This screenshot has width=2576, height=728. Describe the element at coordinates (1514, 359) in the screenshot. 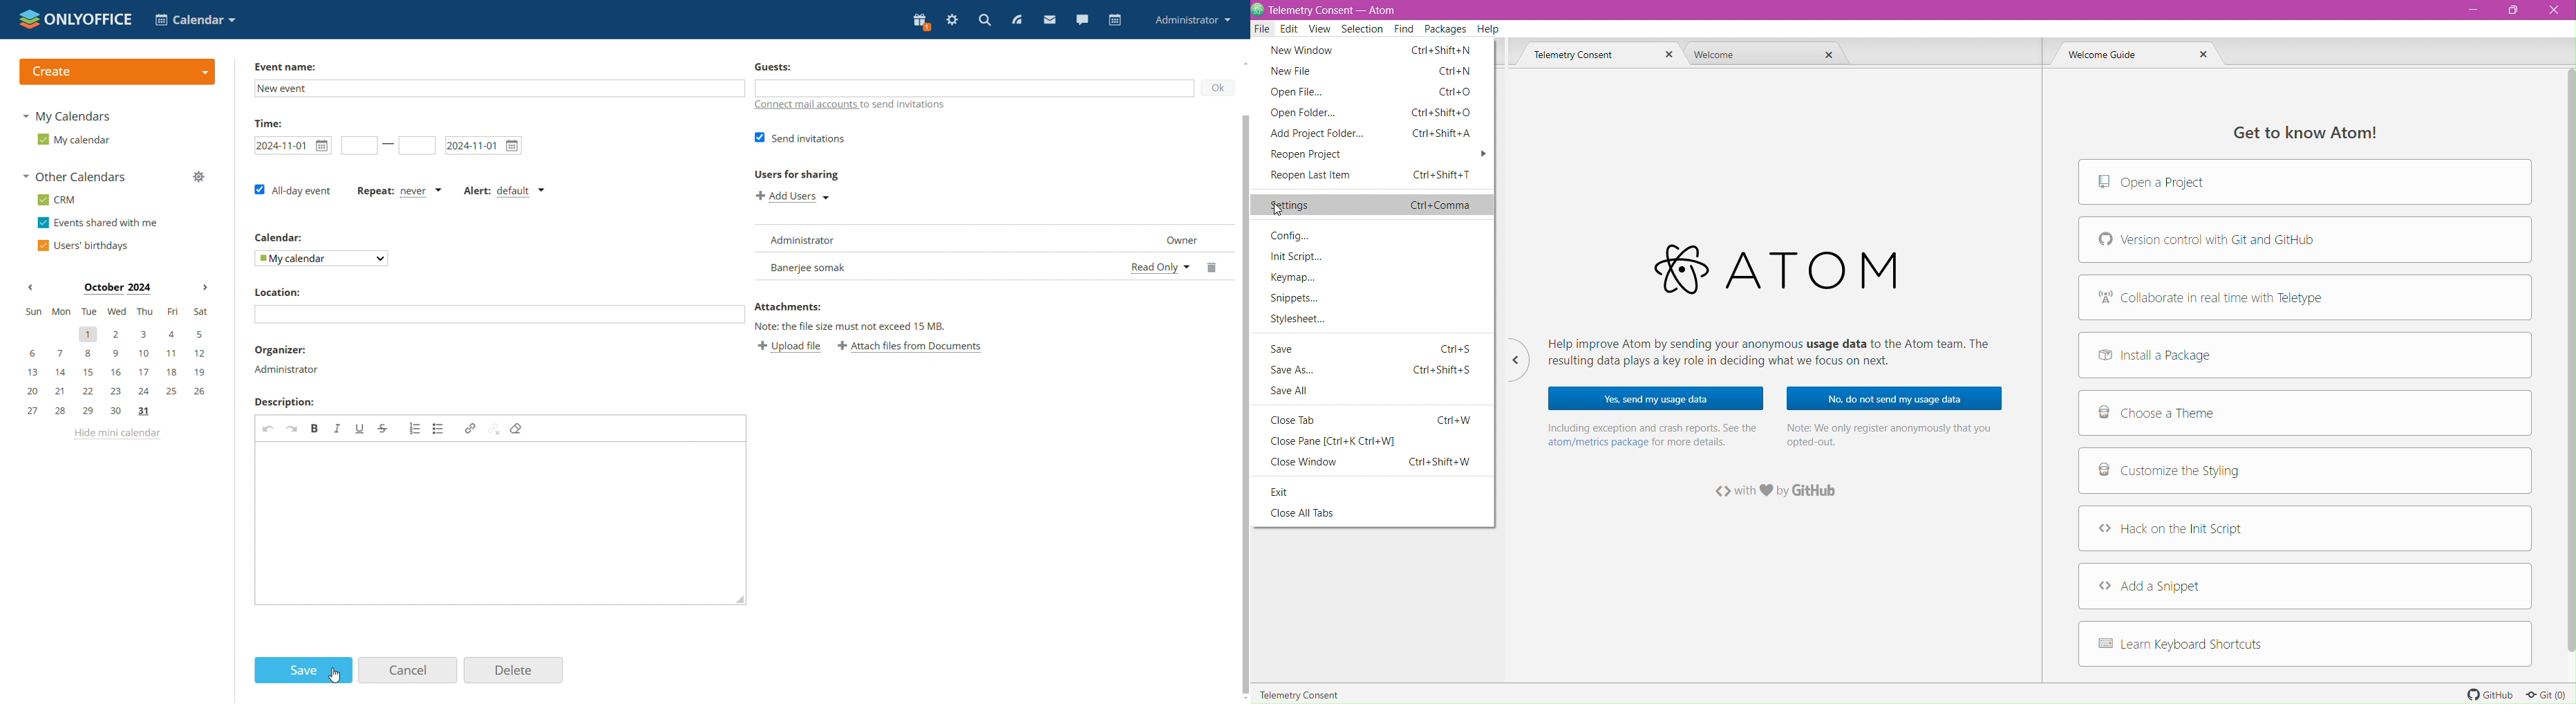

I see `Hide/Unhide` at that location.